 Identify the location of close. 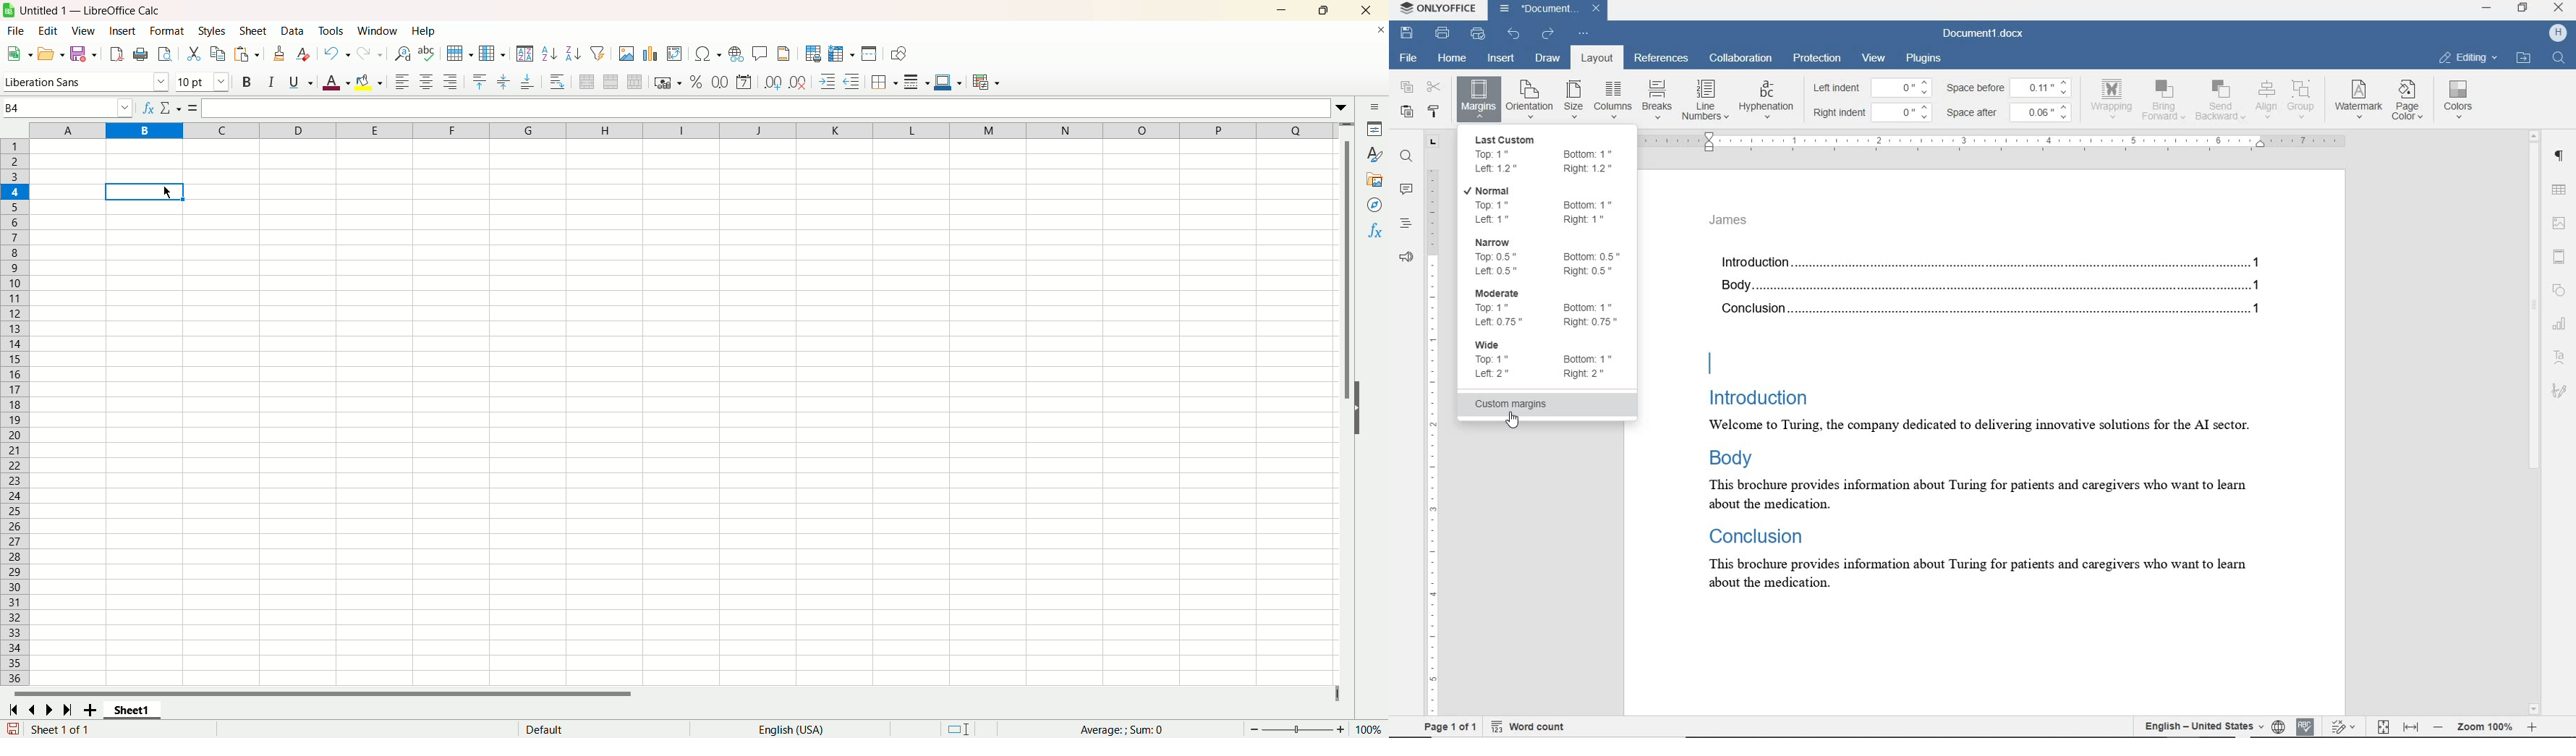
(1600, 7).